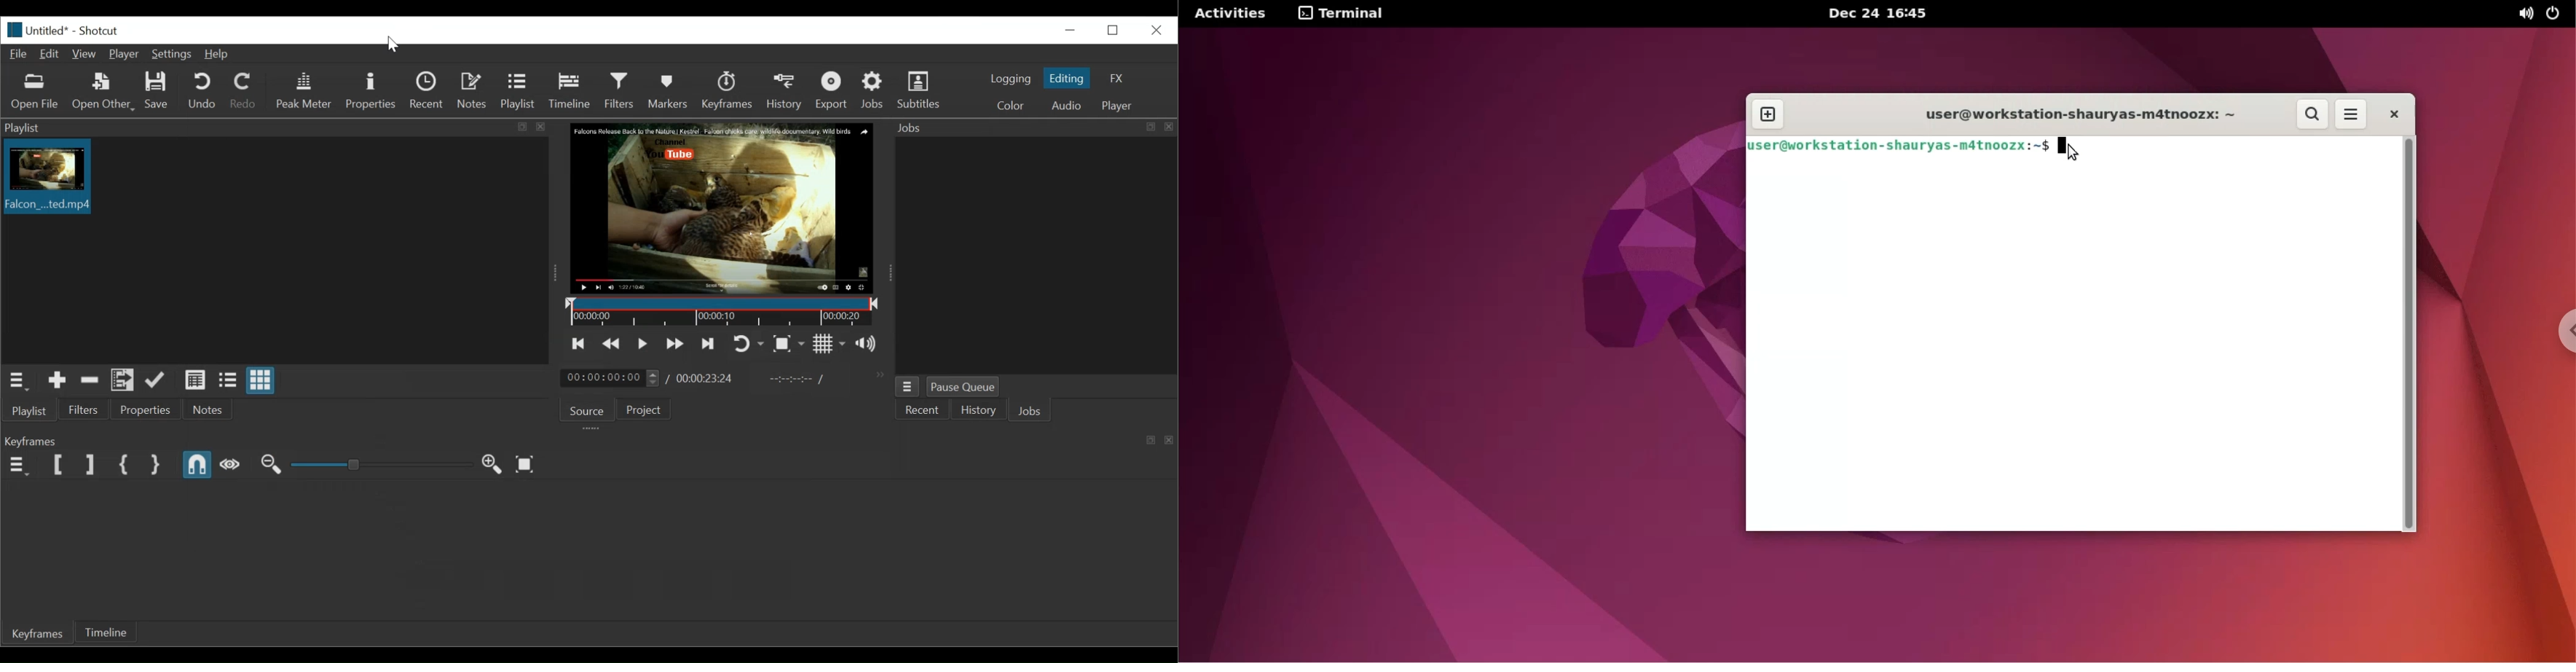 This screenshot has height=672, width=2576. I want to click on Export, so click(833, 93).